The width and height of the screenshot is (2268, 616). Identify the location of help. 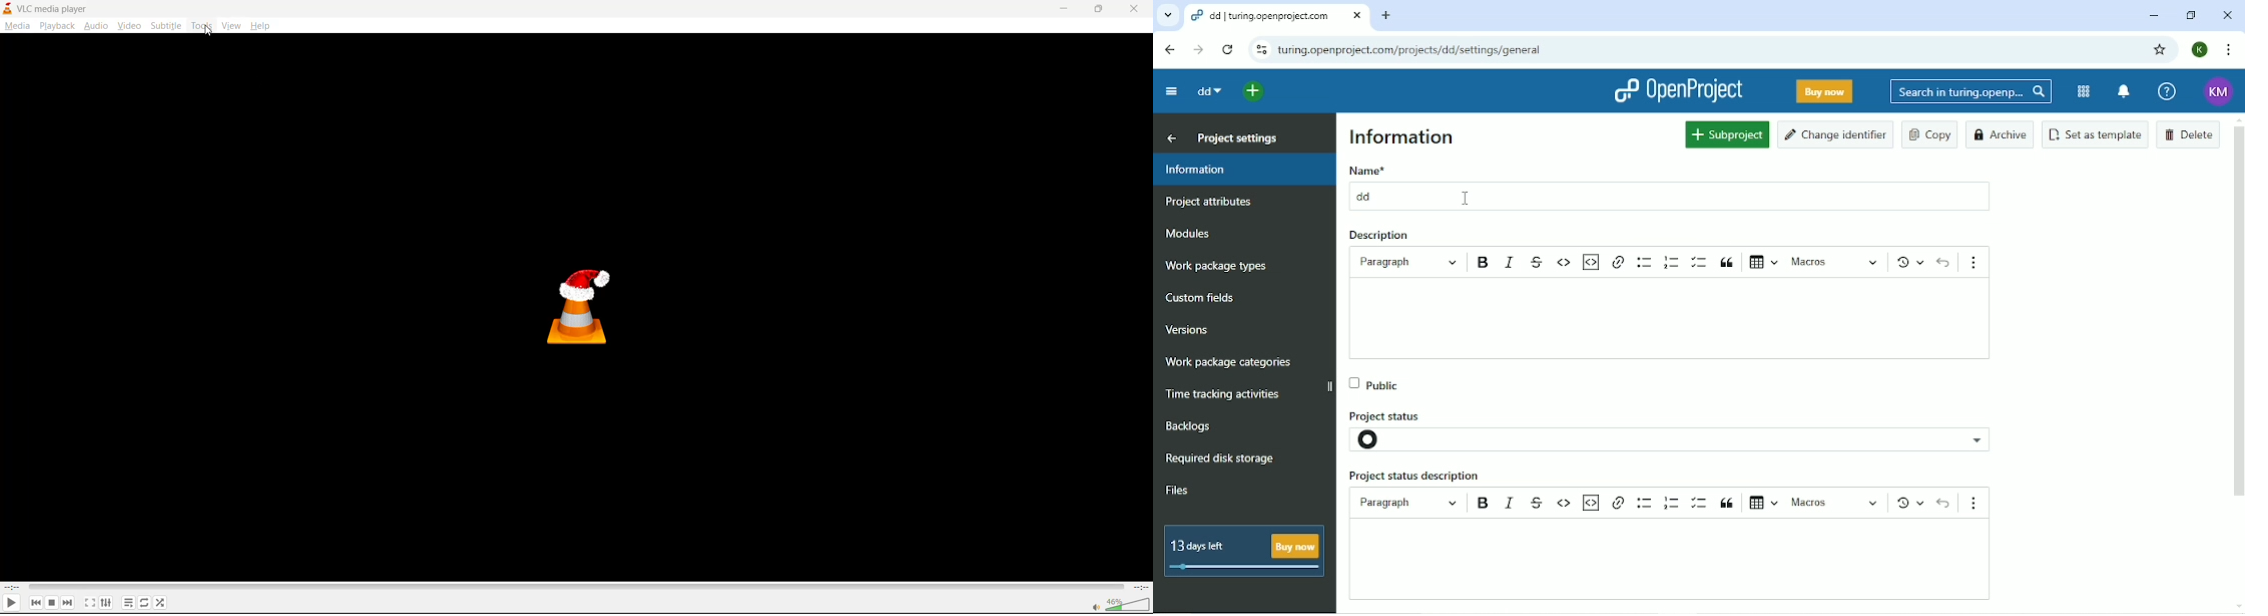
(263, 26).